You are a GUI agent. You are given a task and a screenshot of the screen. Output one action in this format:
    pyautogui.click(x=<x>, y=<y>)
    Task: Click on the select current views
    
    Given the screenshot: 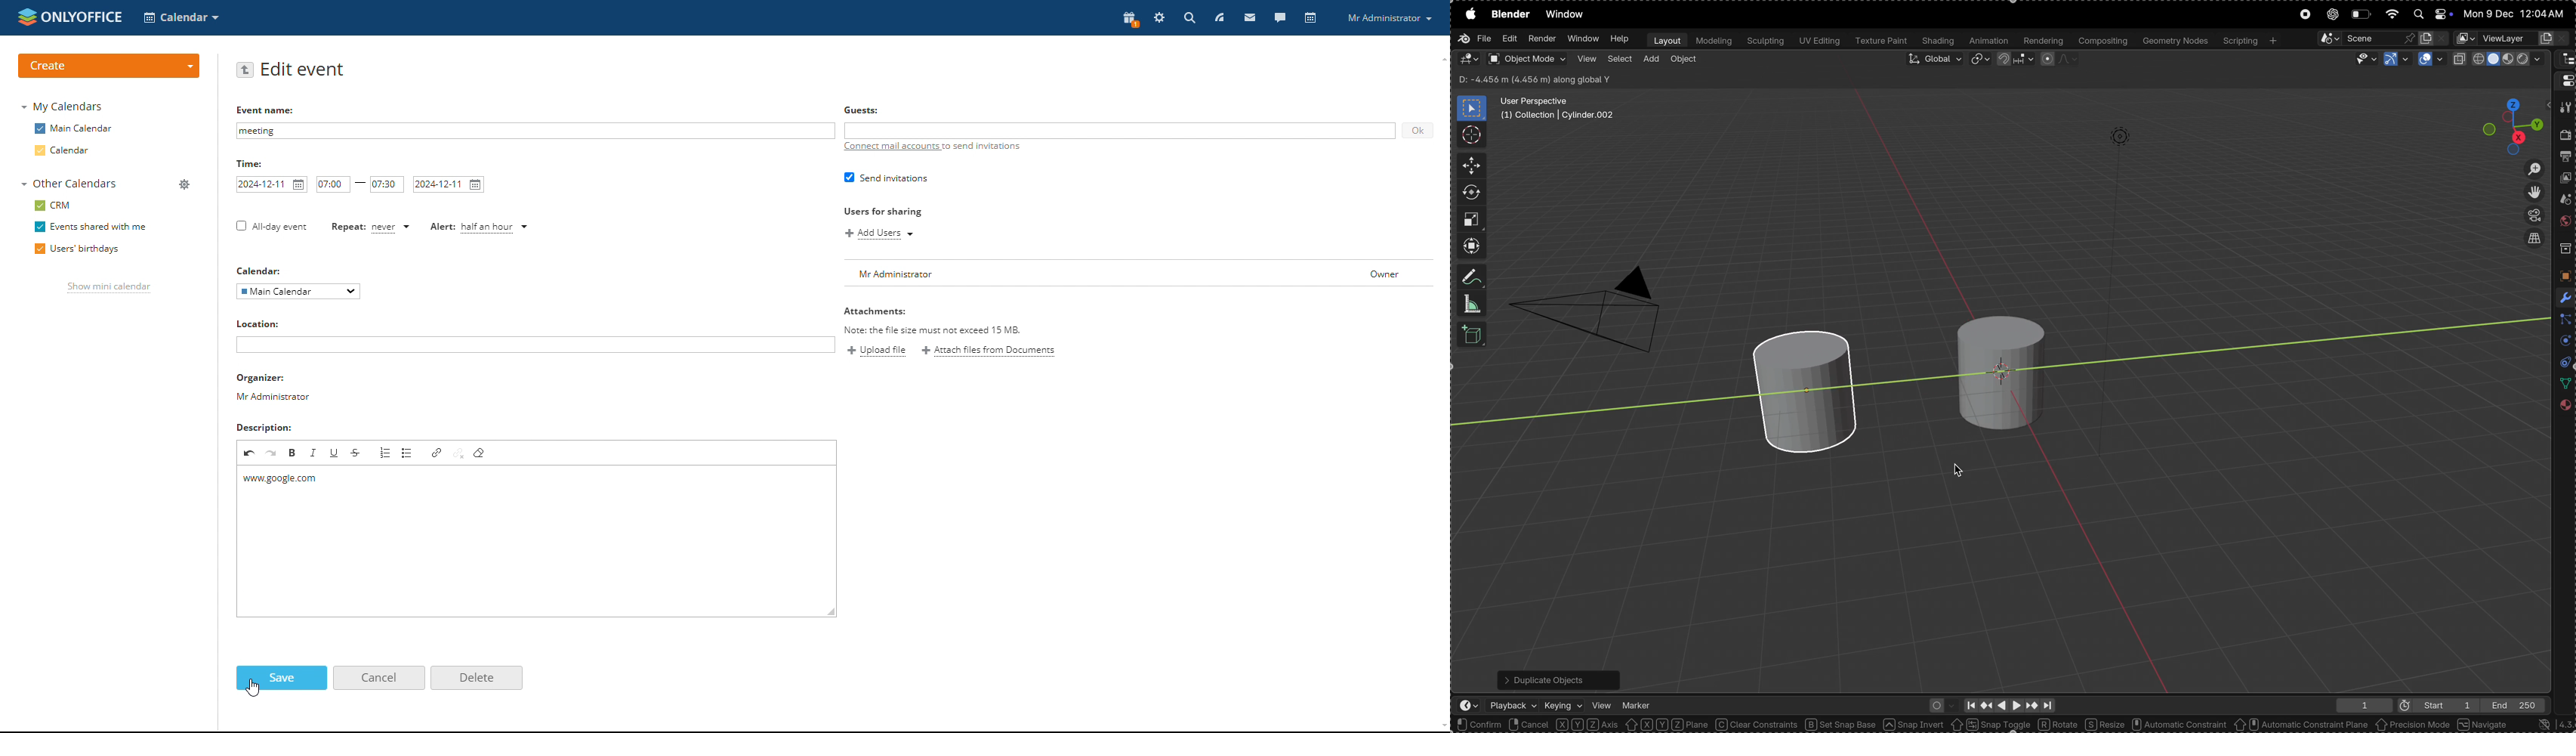 What is the action you would take?
    pyautogui.click(x=2534, y=242)
    